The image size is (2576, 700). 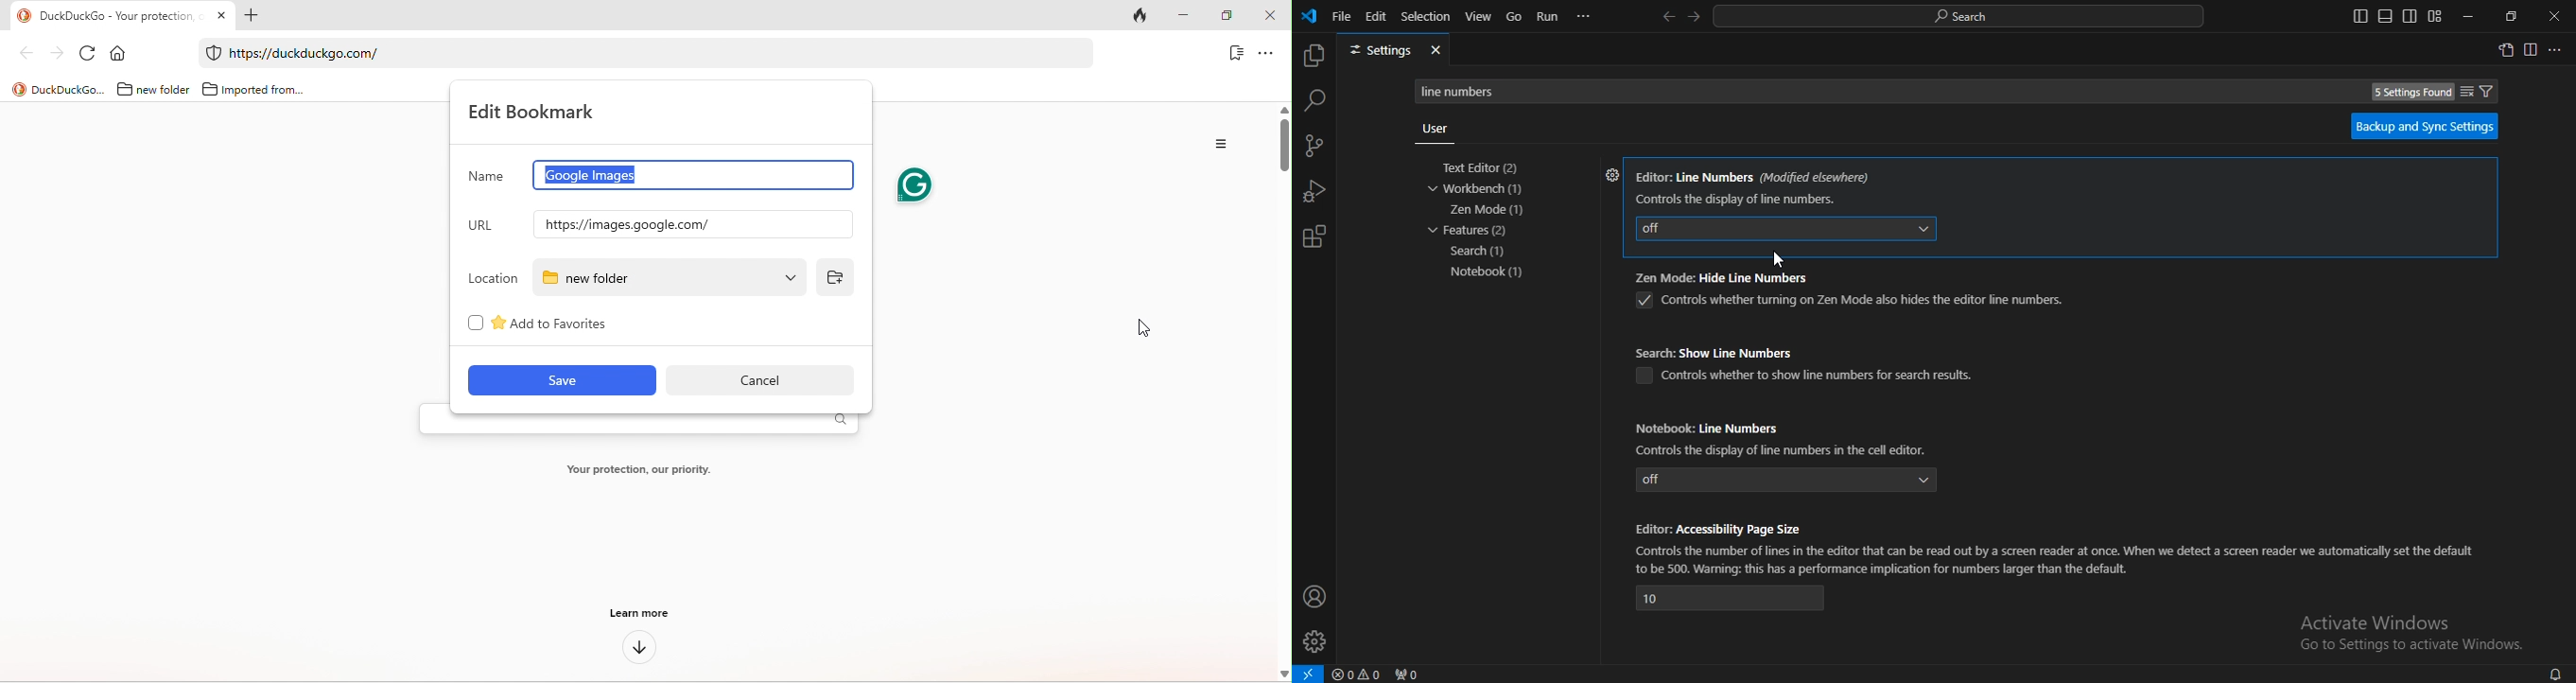 I want to click on forward, so click(x=53, y=52).